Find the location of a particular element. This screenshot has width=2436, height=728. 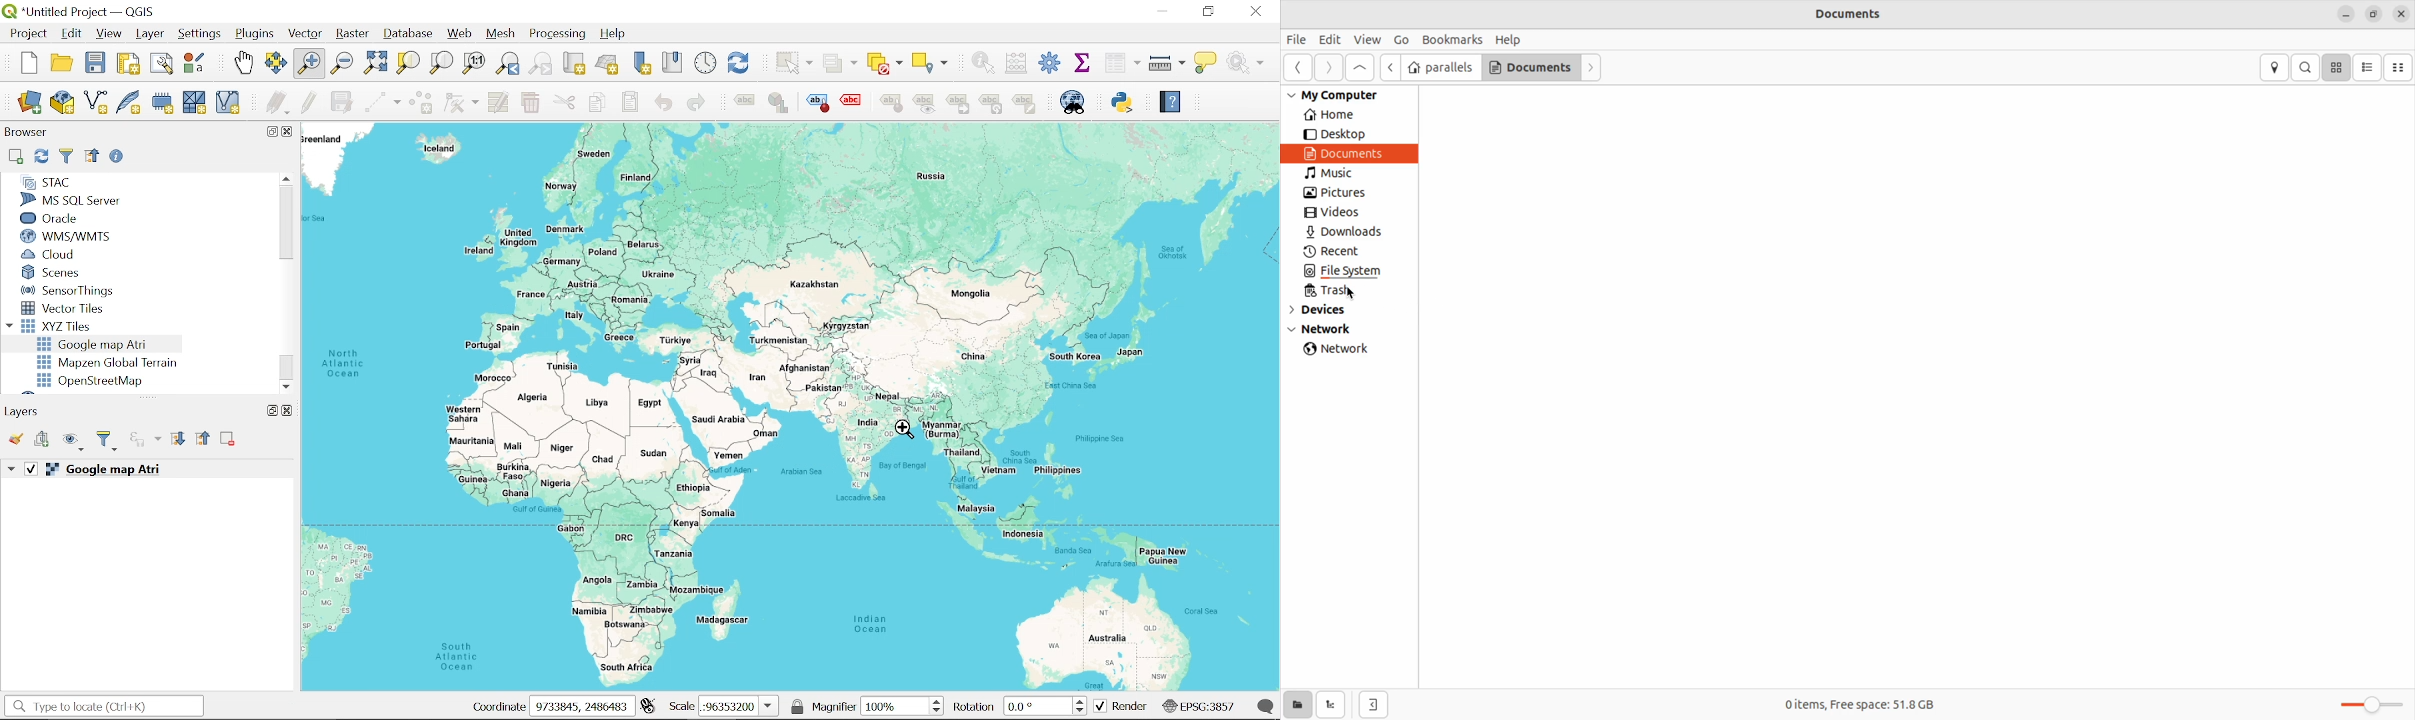

Zoom to selection is located at coordinates (407, 62).